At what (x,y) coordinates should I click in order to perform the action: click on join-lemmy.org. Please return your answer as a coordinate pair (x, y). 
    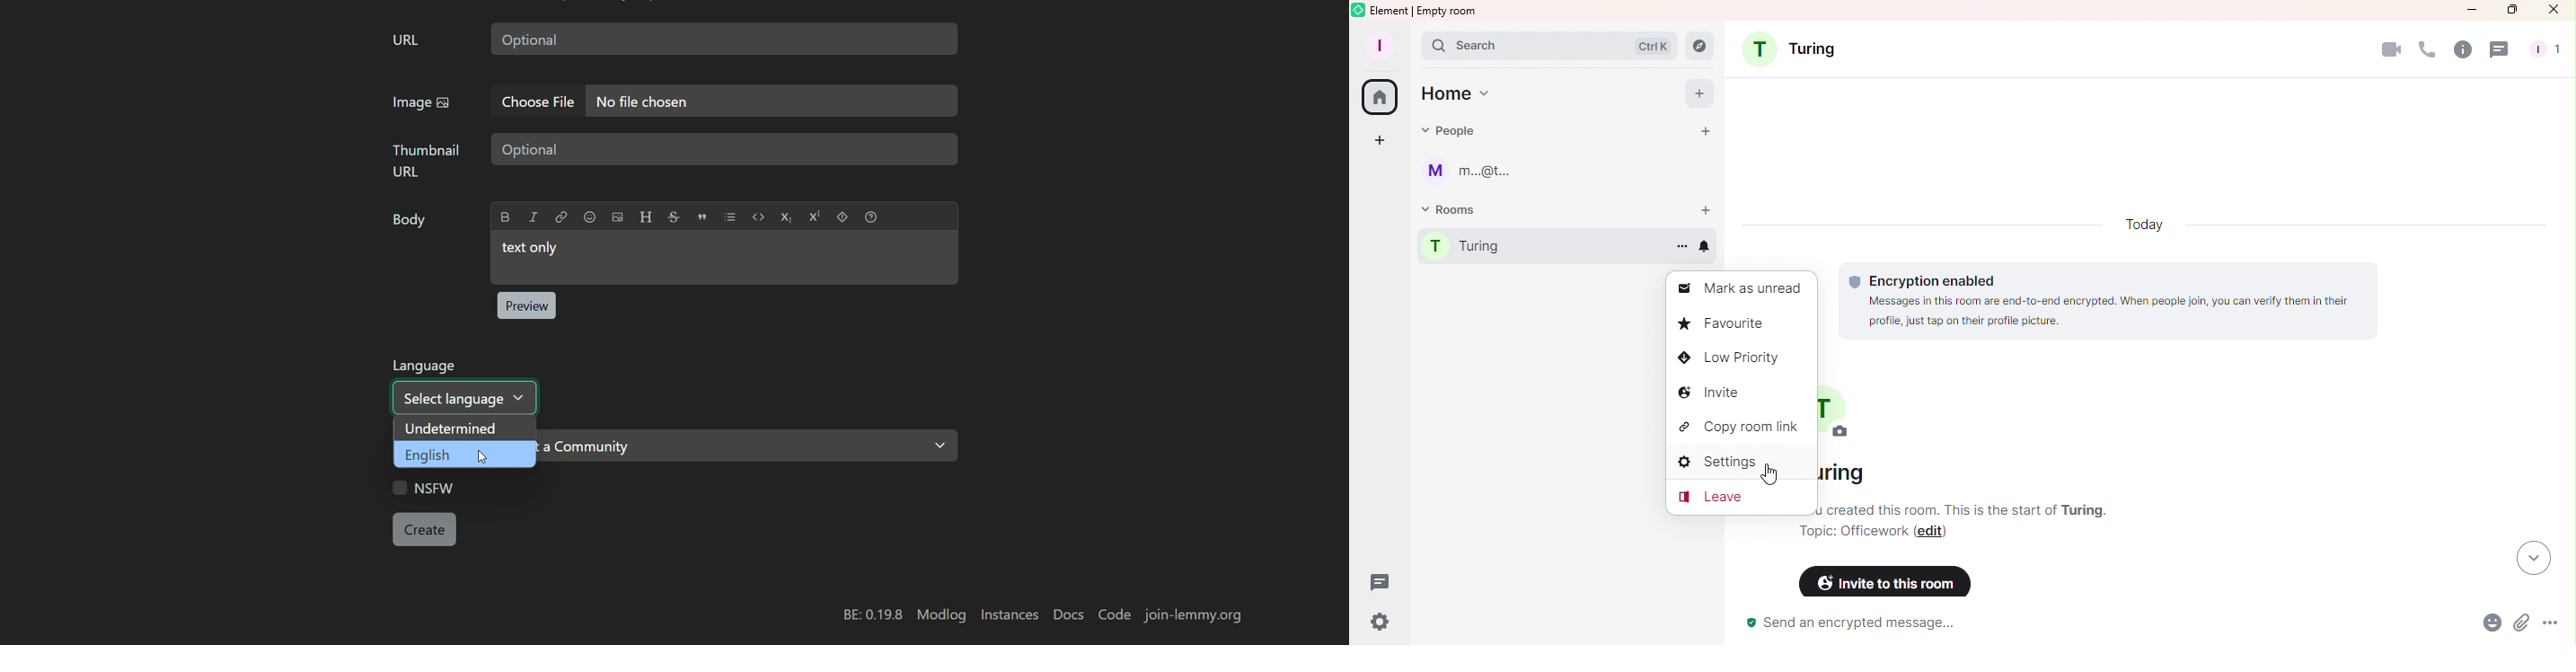
    Looking at the image, I should click on (1193, 615).